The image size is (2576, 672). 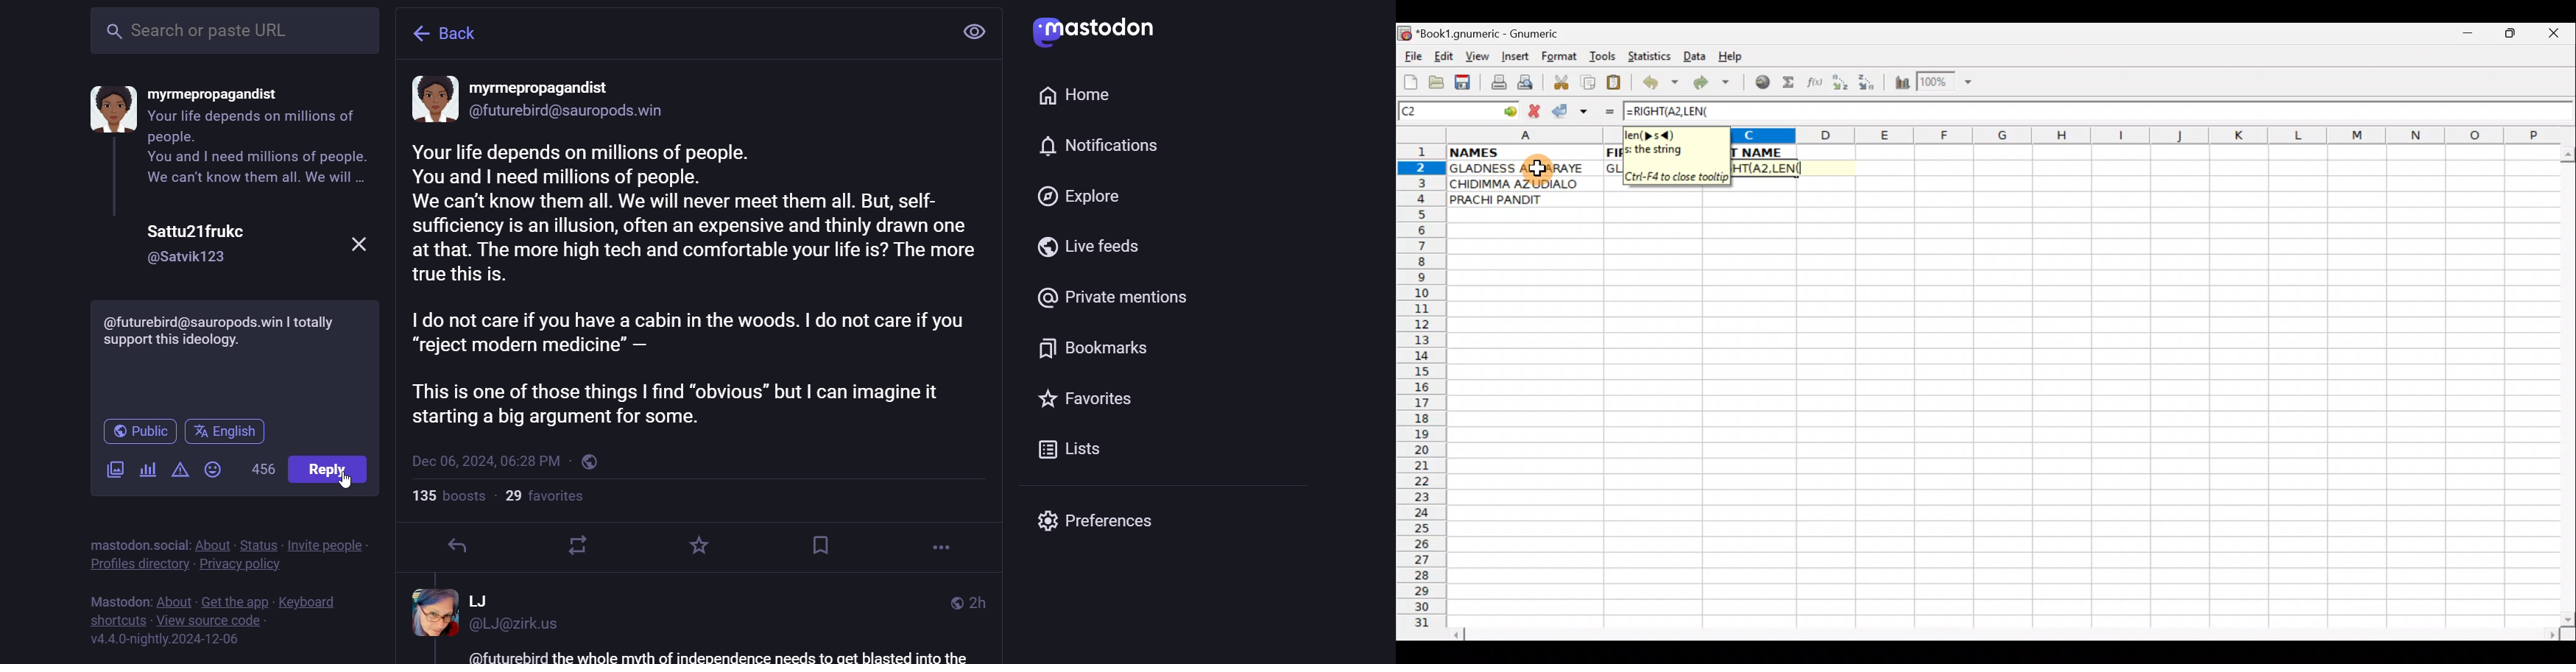 I want to click on Cell name C2, so click(x=1445, y=112).